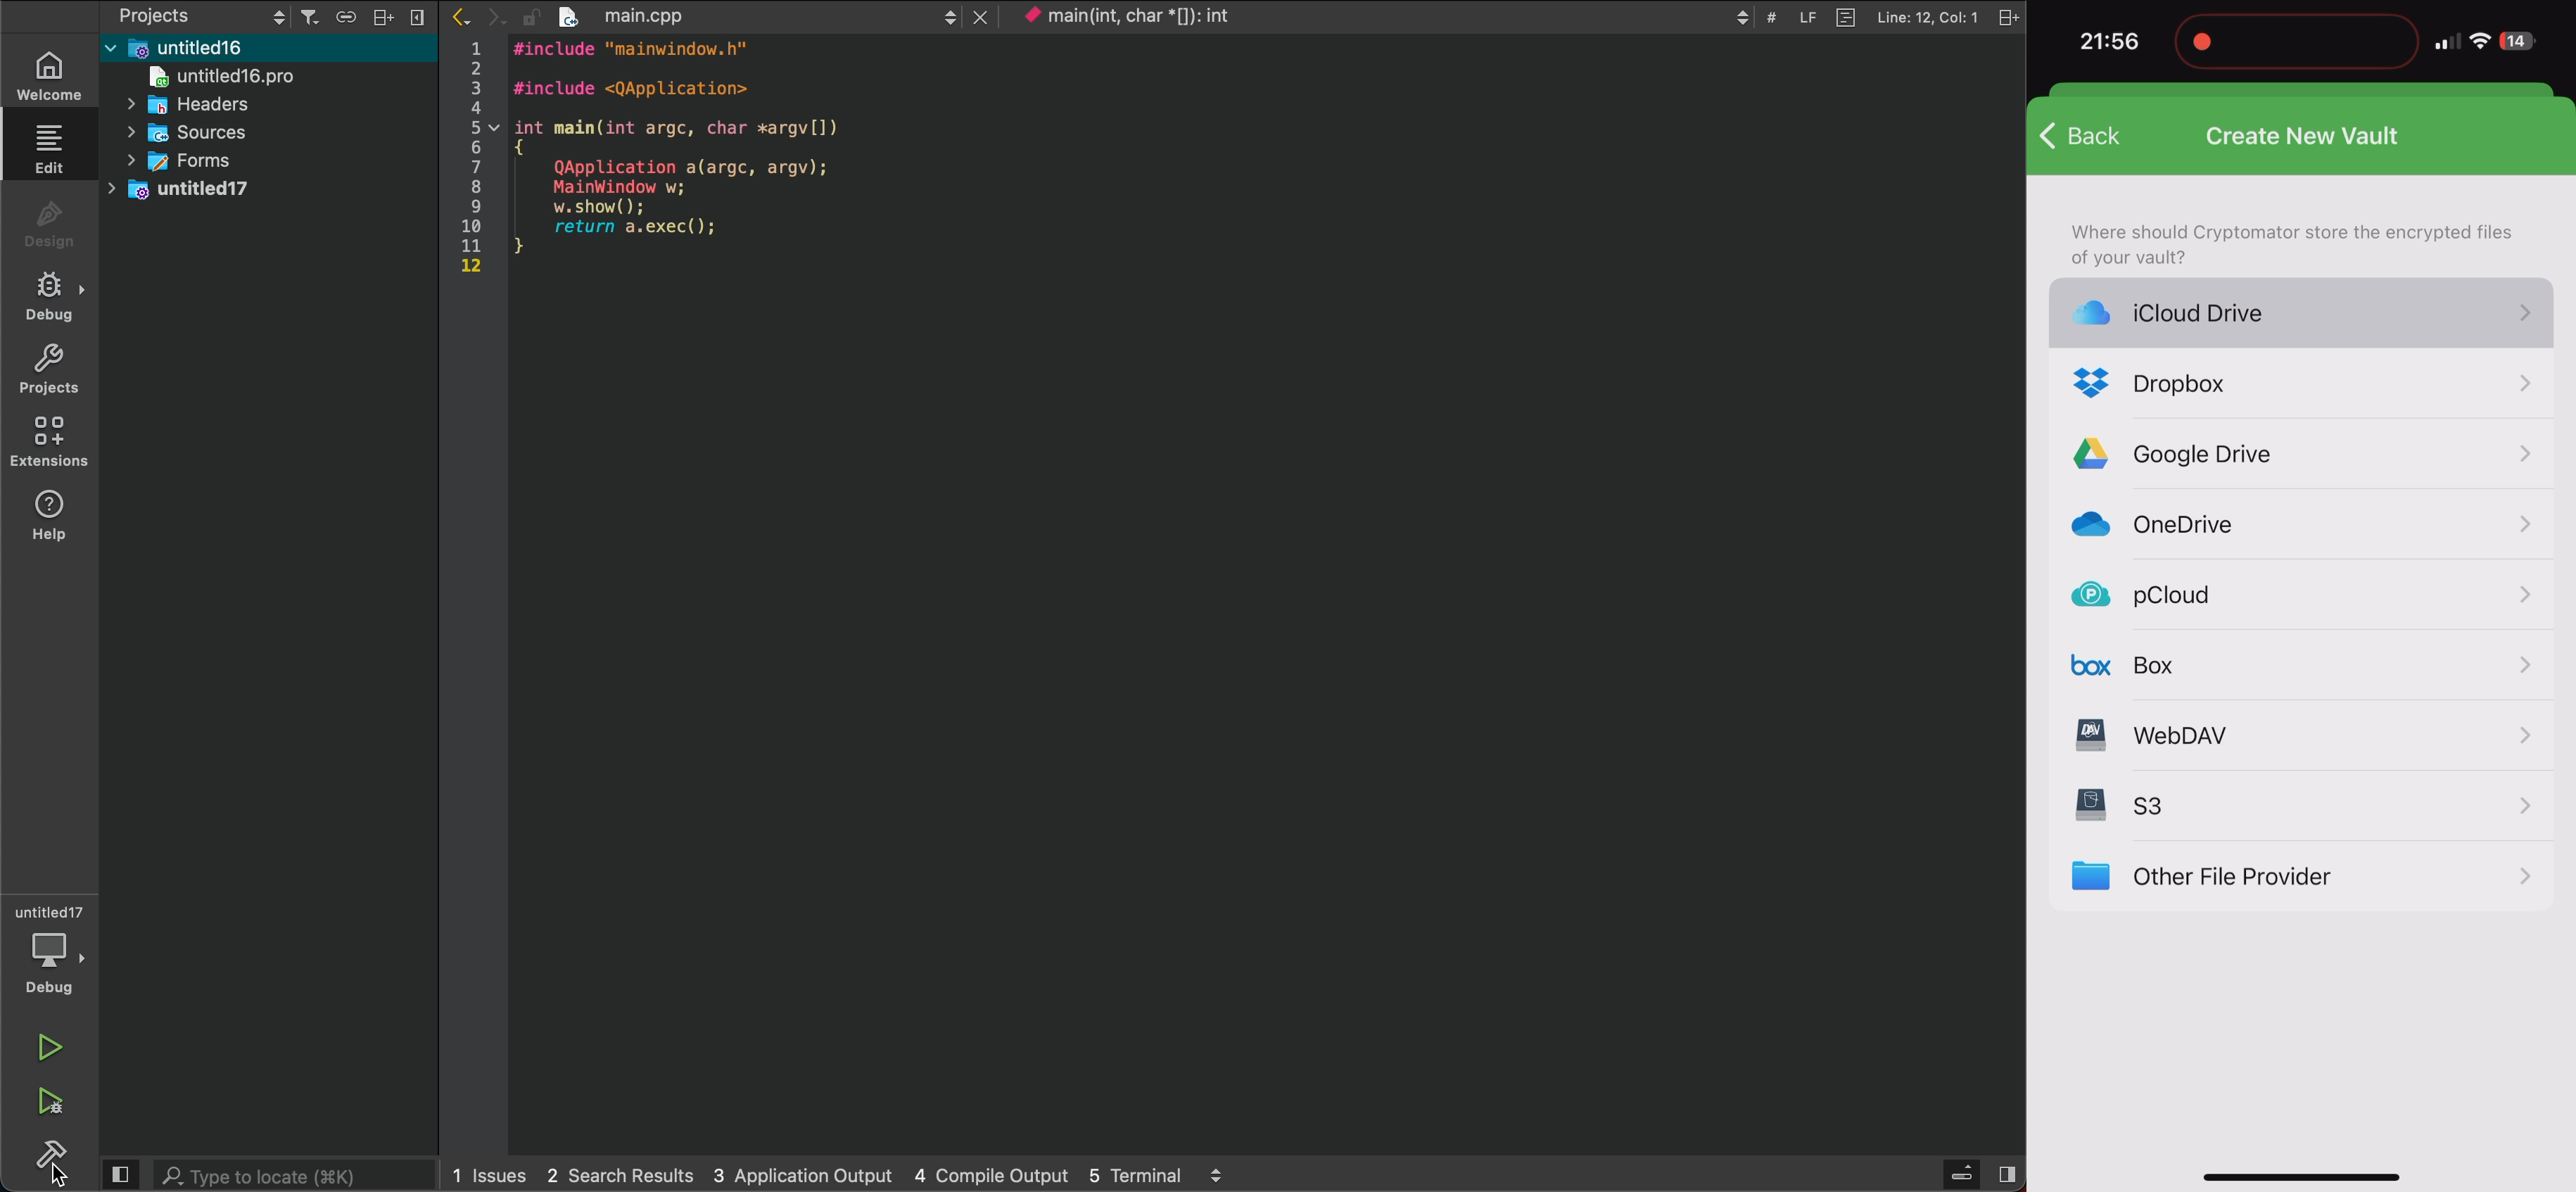 The height and width of the screenshot is (1204, 2576). What do you see at coordinates (2302, 386) in the screenshot?
I see `dropbox` at bounding box center [2302, 386].